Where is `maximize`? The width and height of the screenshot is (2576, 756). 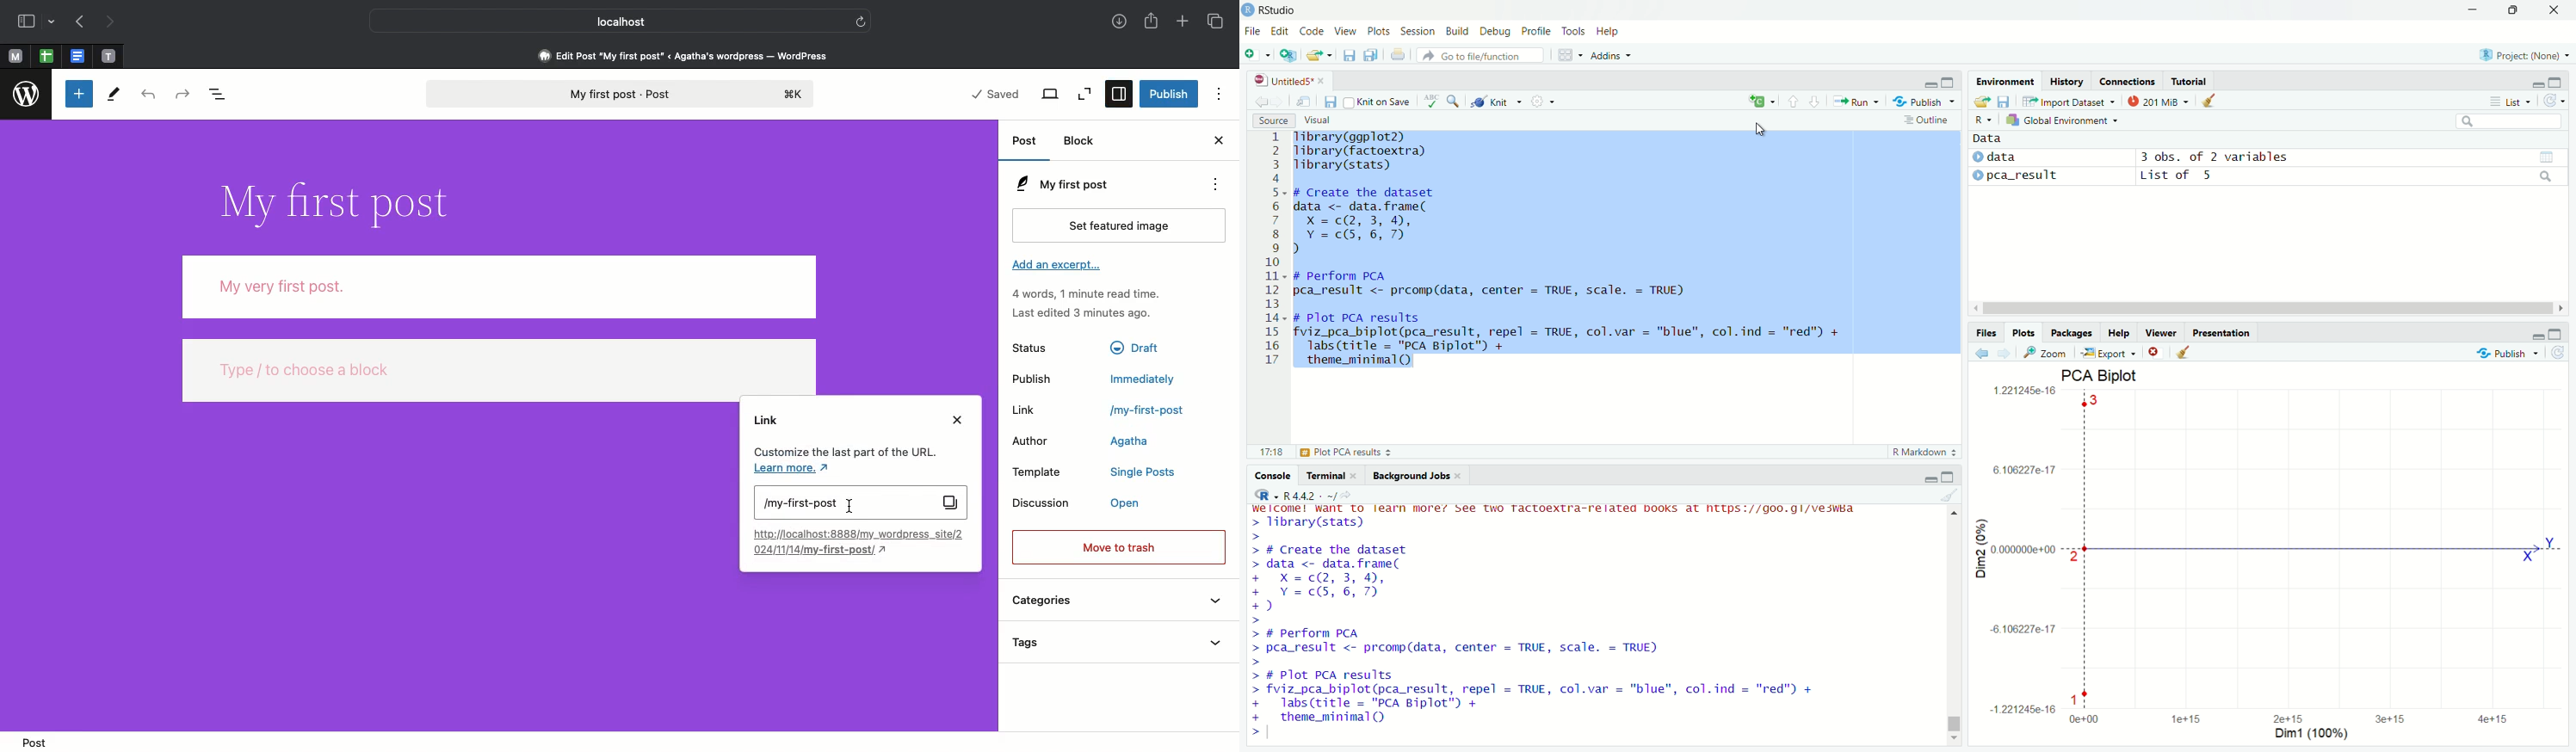 maximize is located at coordinates (2557, 81).